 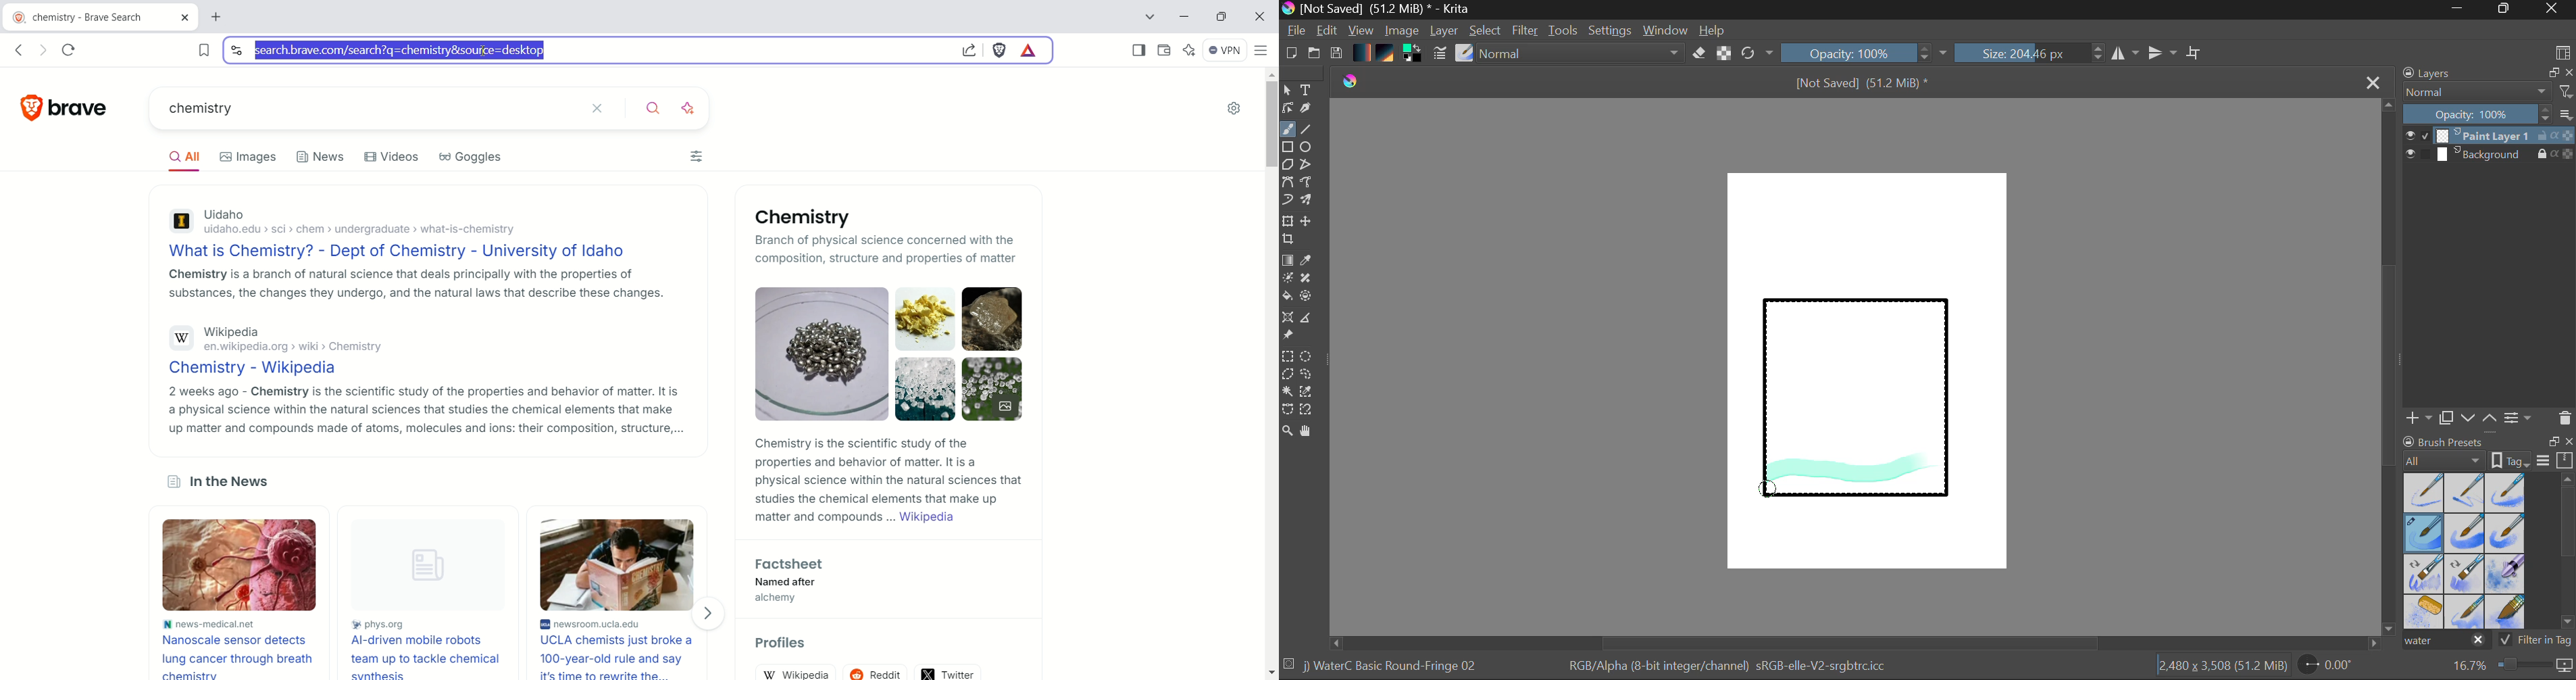 I want to click on Brush presets docket, so click(x=2488, y=451).